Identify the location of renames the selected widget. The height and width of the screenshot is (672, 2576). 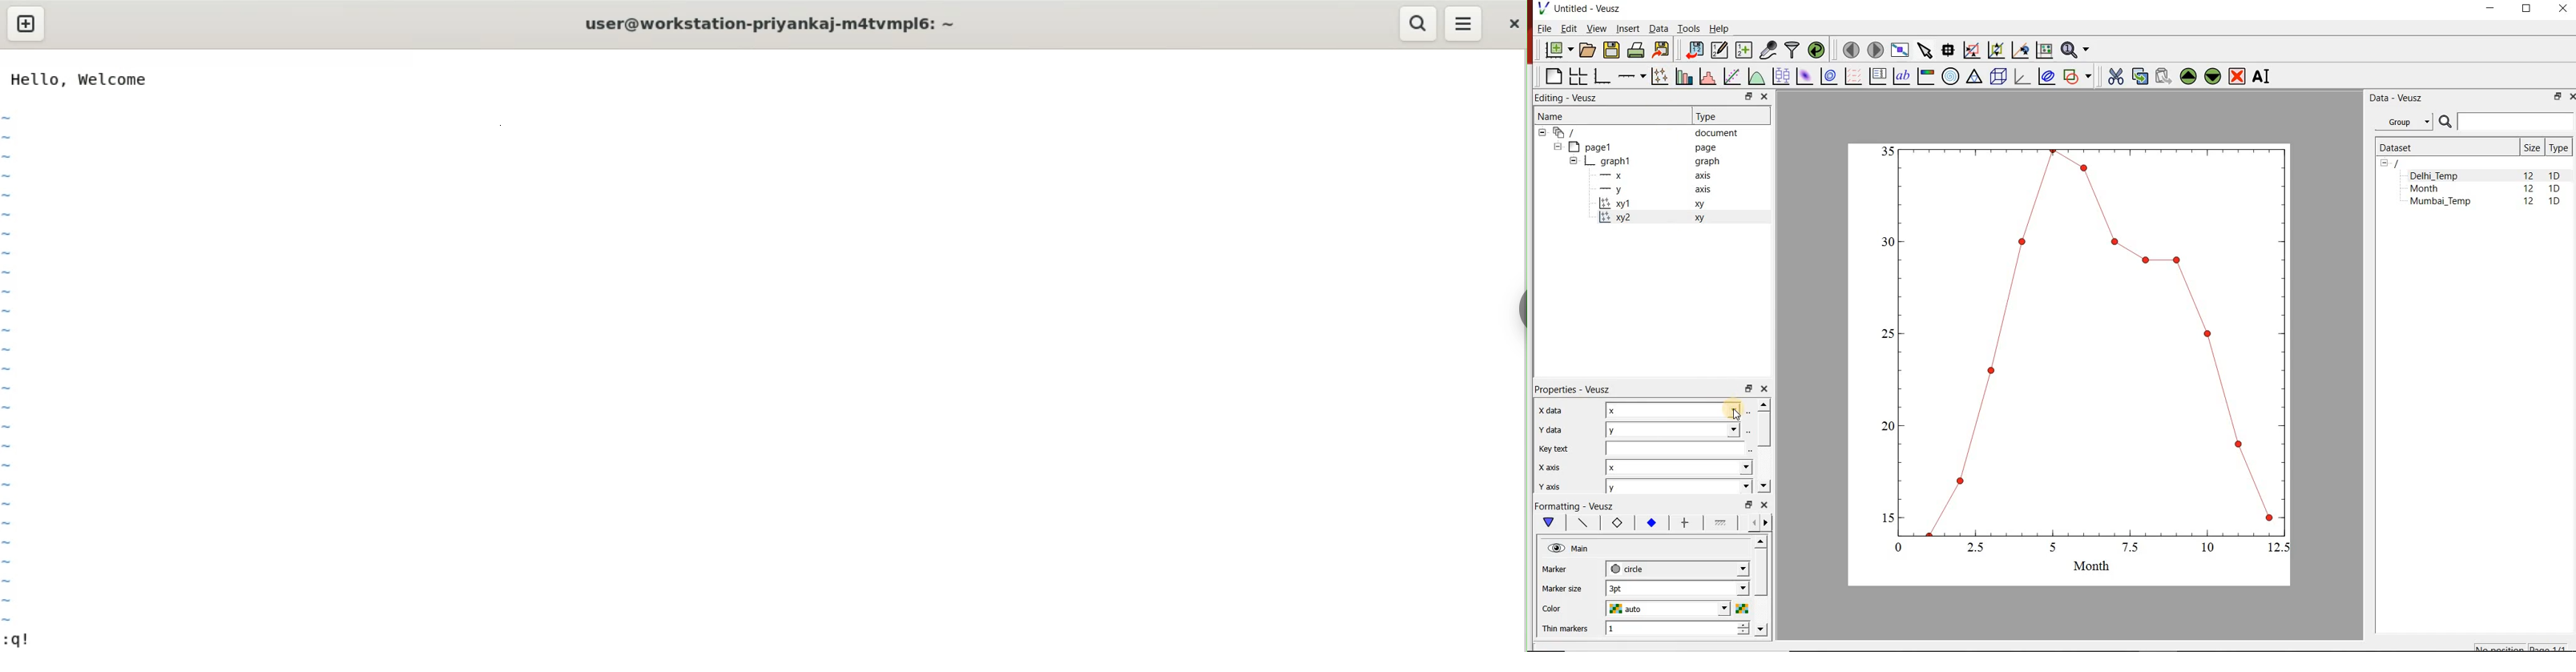
(2262, 77).